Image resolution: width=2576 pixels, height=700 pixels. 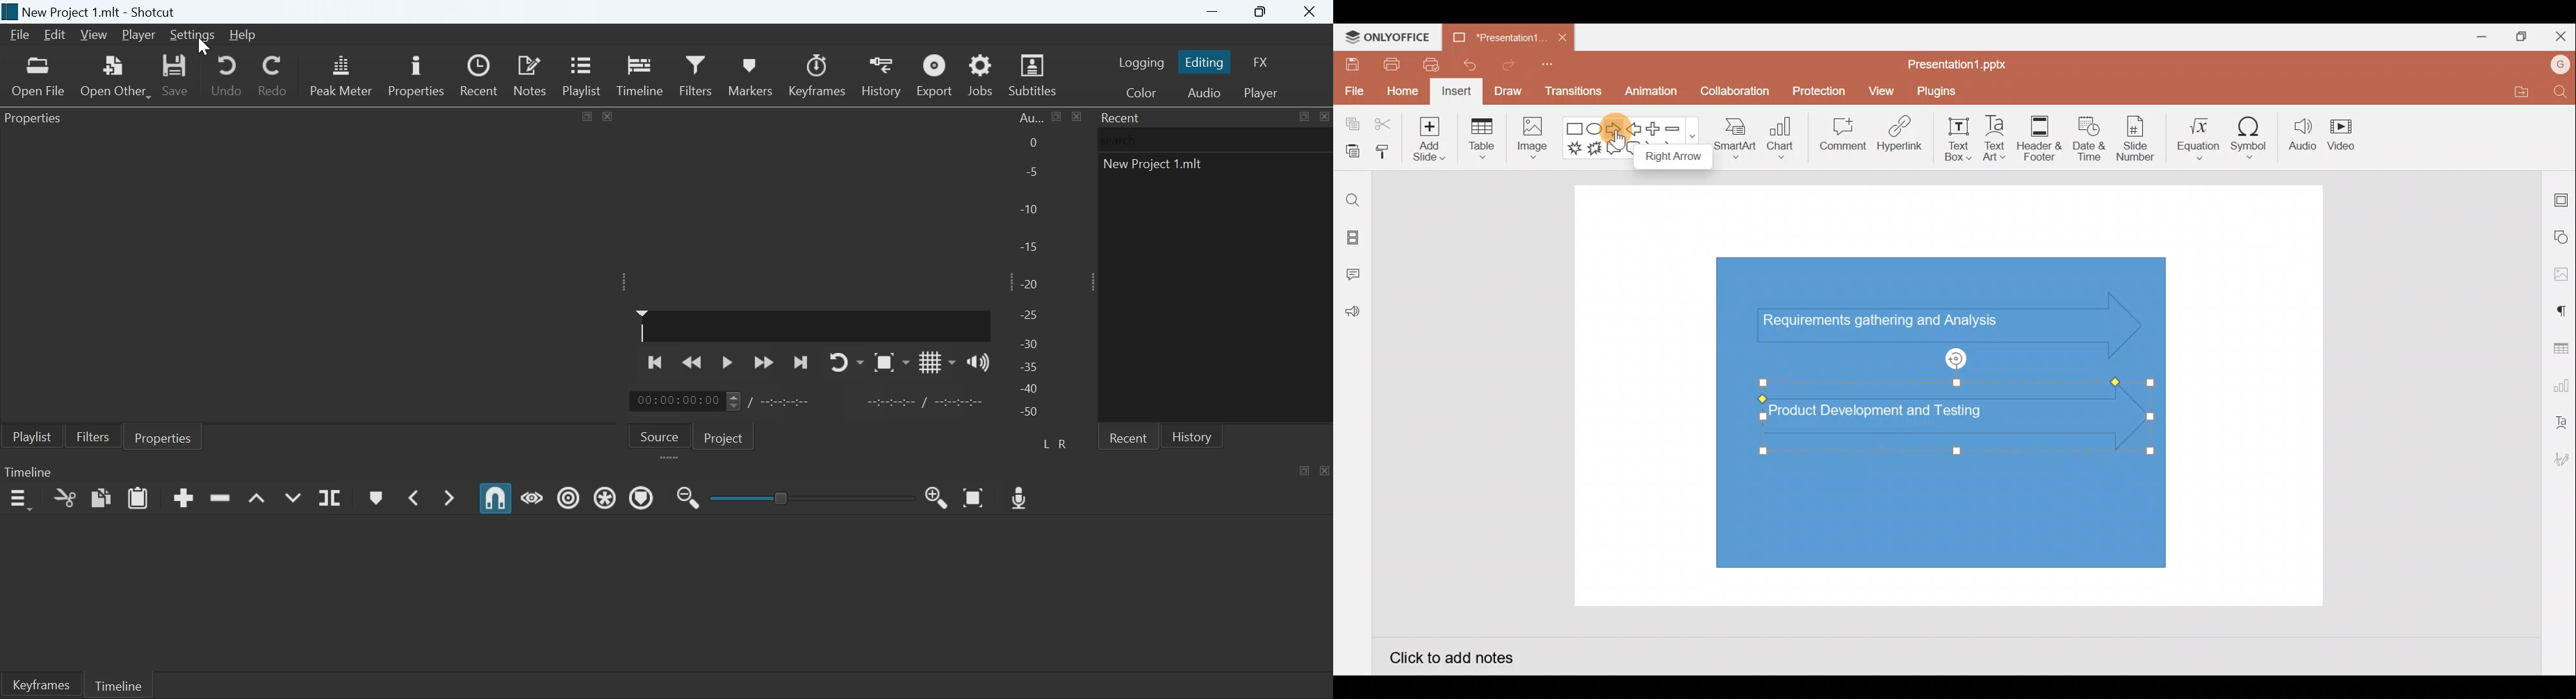 What do you see at coordinates (569, 497) in the screenshot?
I see `Ripple` at bounding box center [569, 497].